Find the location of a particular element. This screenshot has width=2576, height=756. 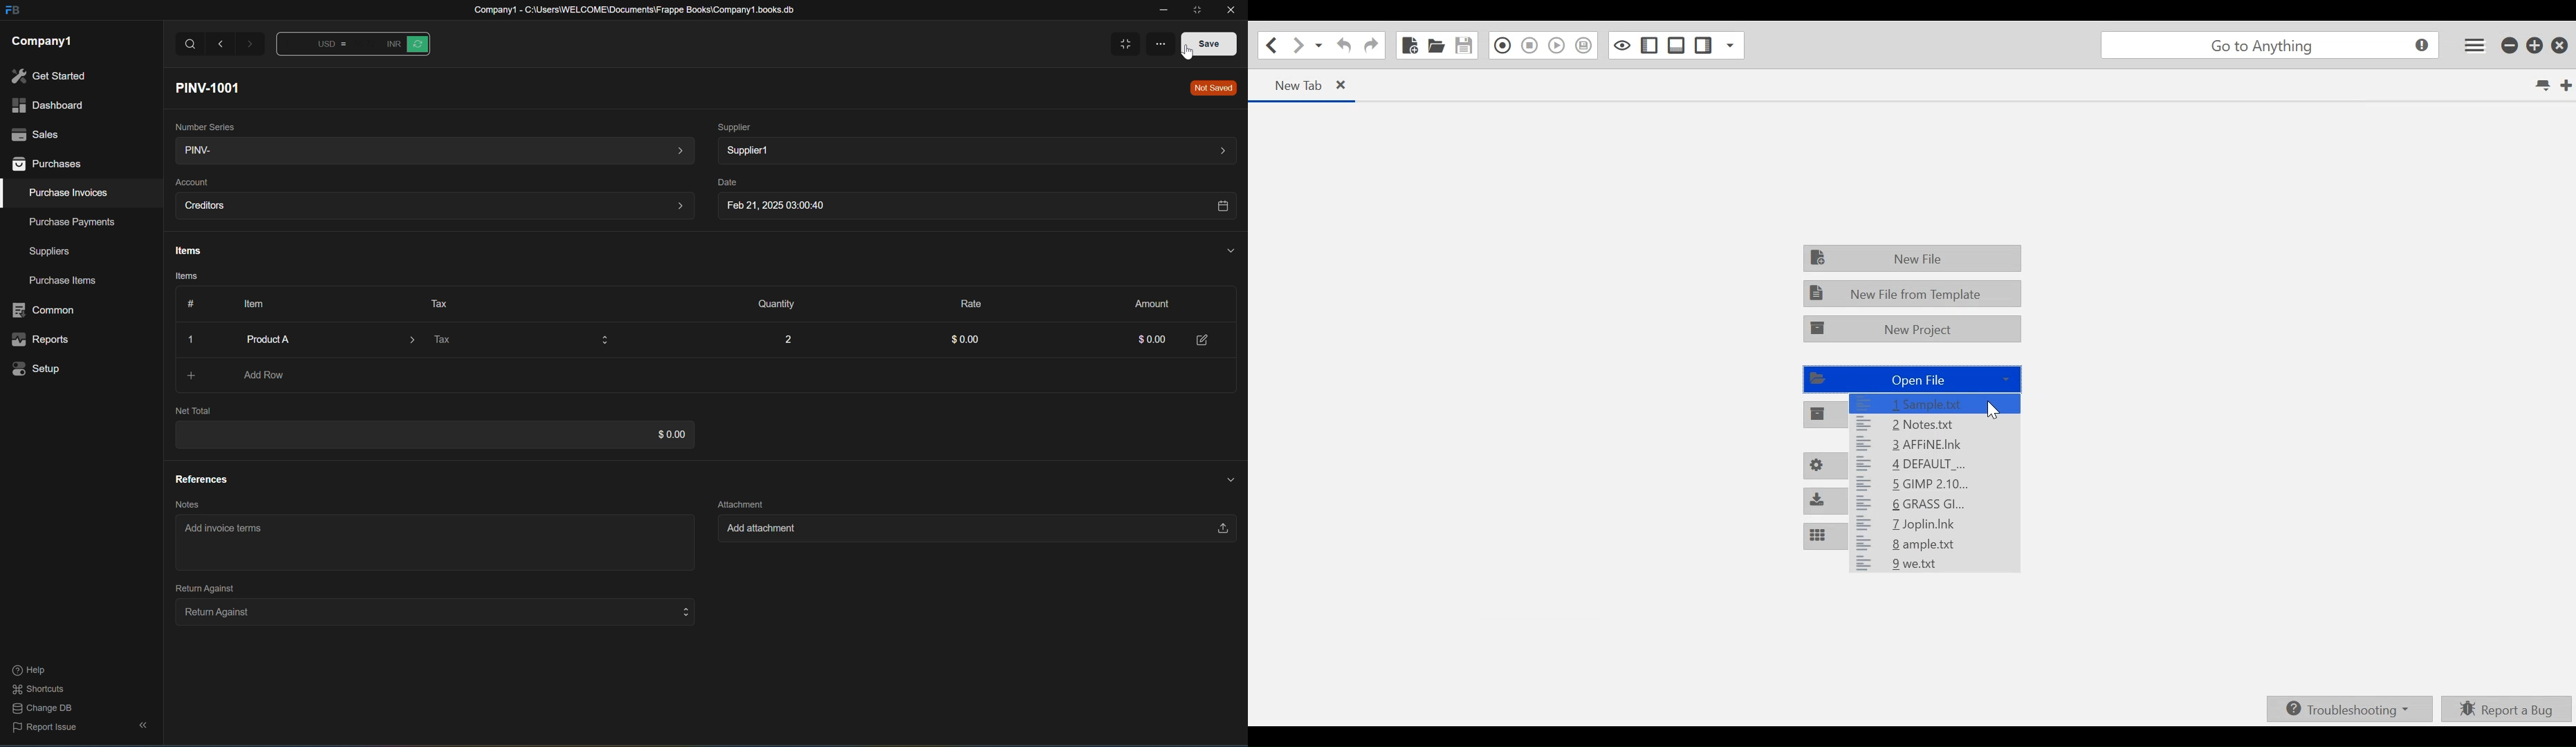

Quantity is located at coordinates (771, 304).